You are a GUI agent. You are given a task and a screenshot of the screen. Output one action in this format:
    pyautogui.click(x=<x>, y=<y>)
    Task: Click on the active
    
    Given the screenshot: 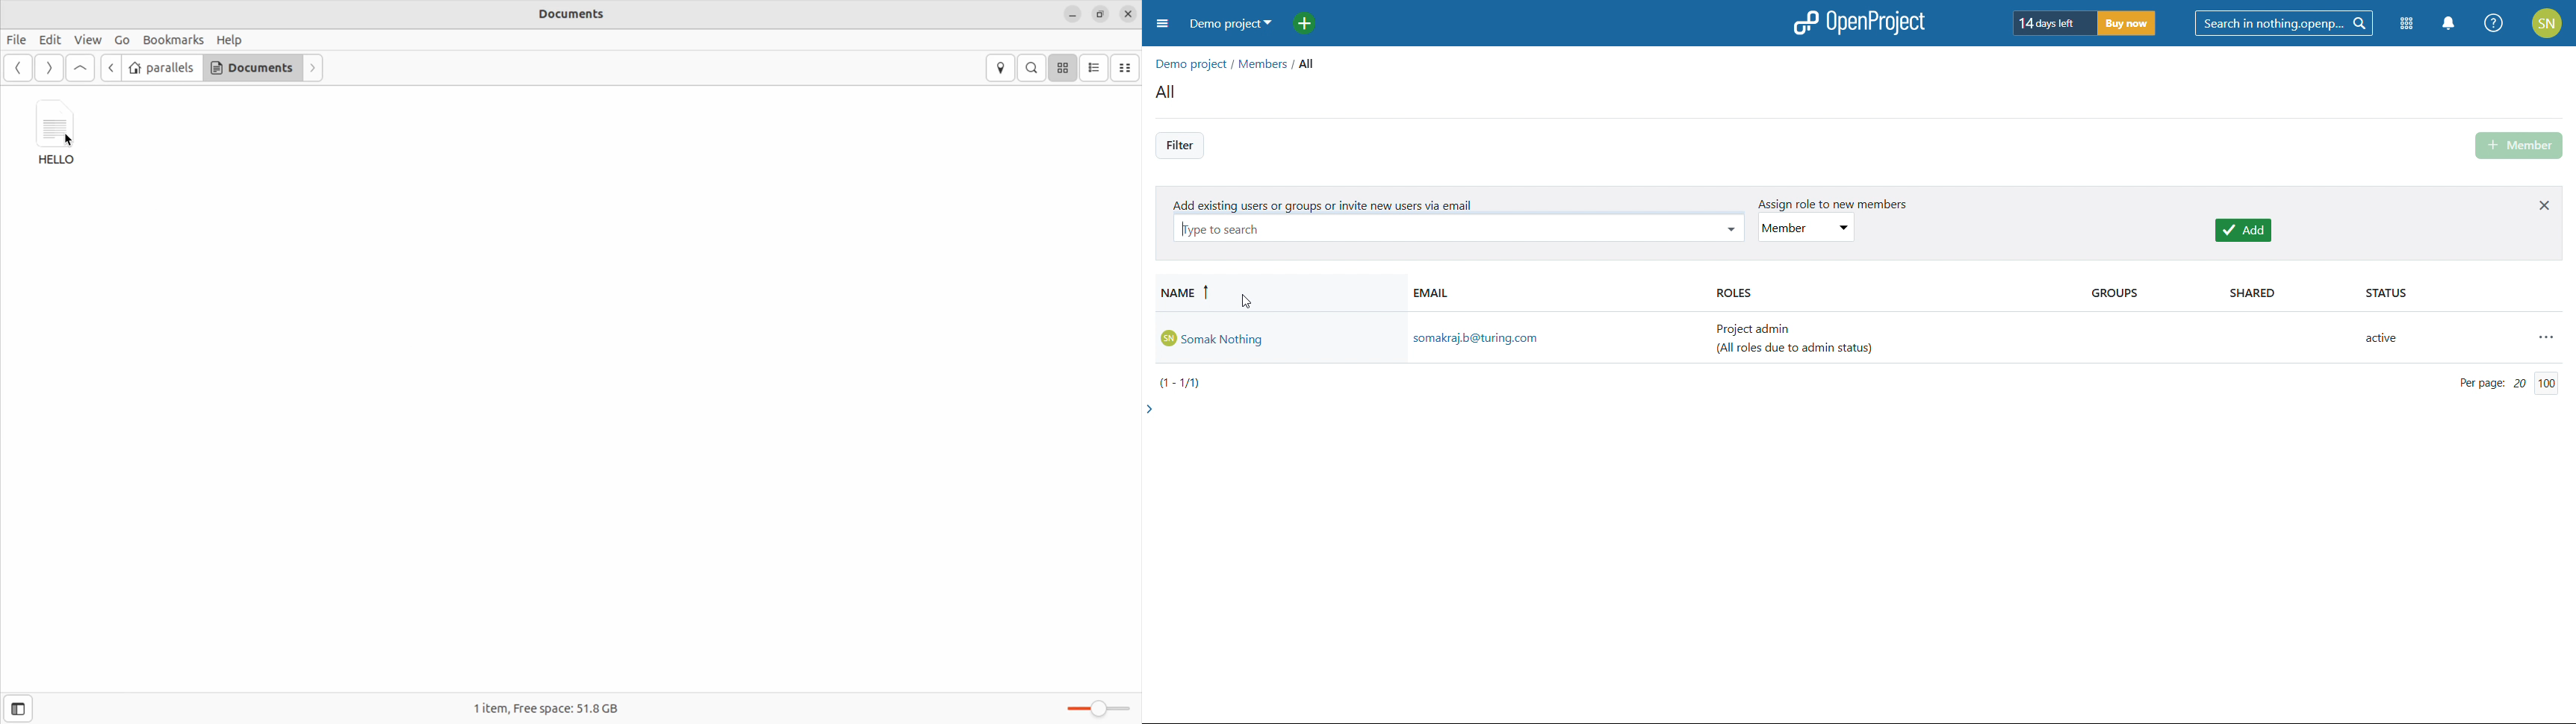 What is the action you would take?
    pyautogui.click(x=2389, y=340)
    